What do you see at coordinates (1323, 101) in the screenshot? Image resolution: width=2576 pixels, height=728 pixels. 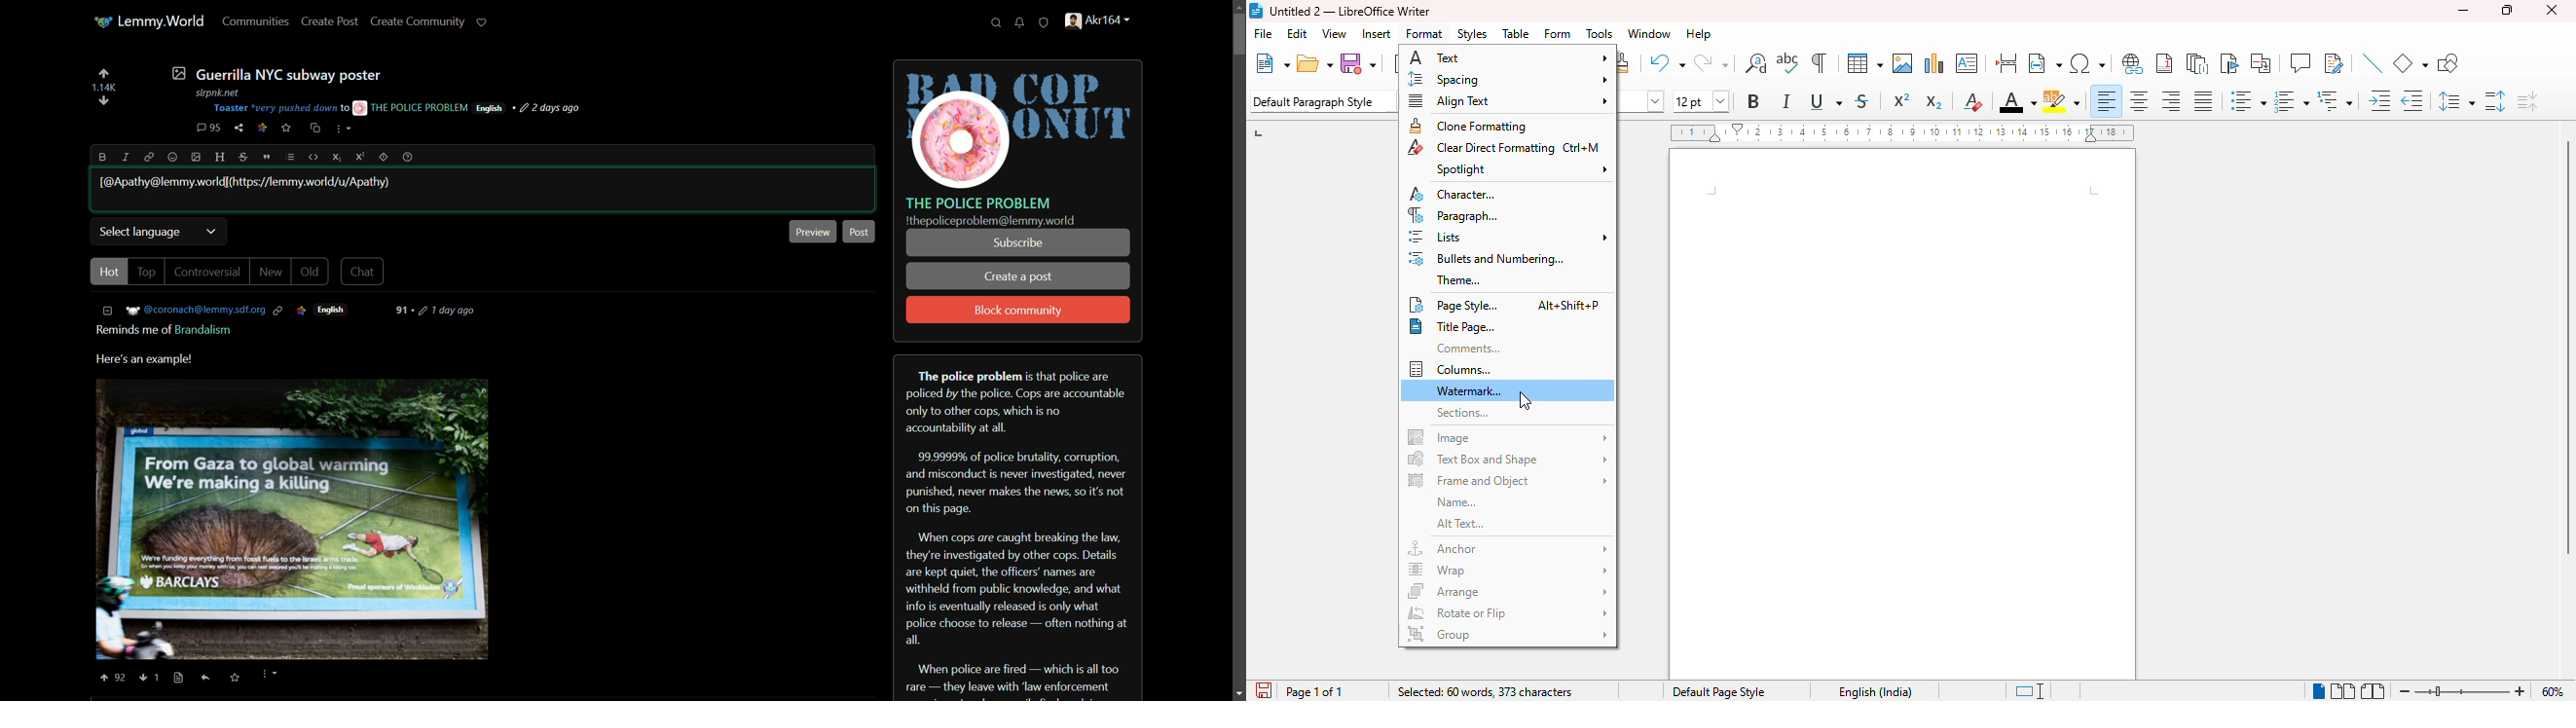 I see `set paragraph style` at bounding box center [1323, 101].